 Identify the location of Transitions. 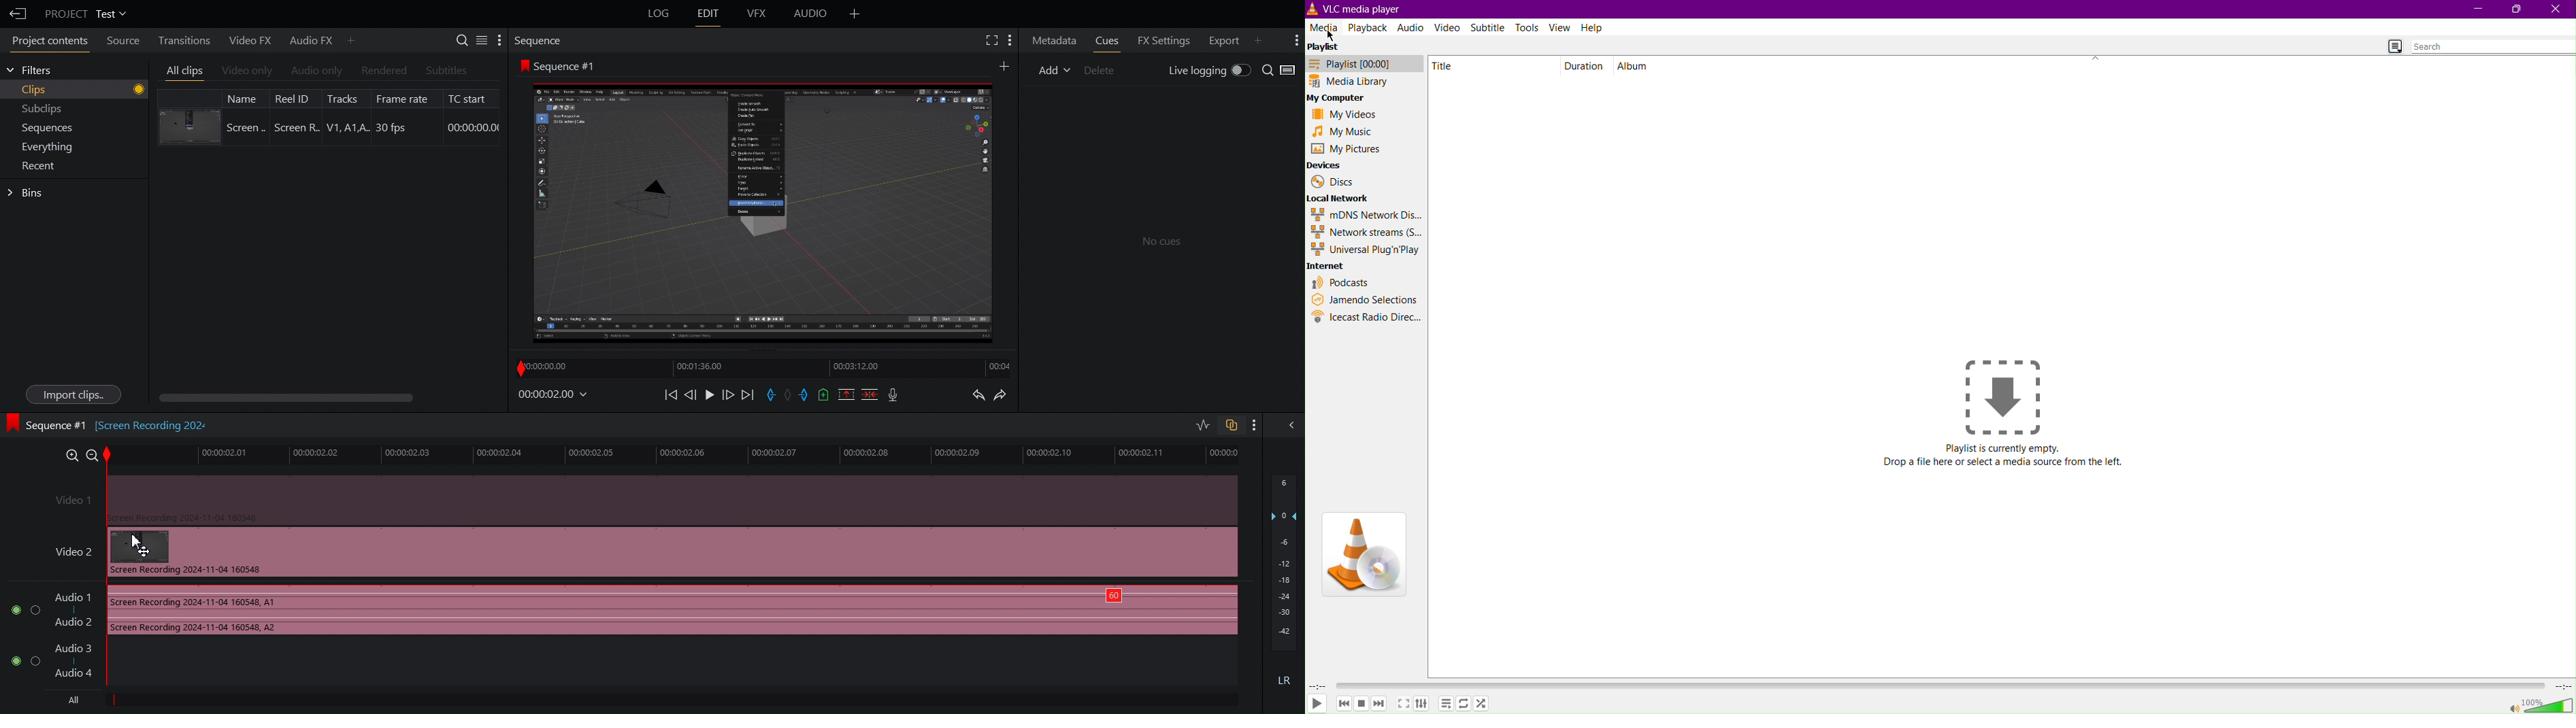
(186, 39).